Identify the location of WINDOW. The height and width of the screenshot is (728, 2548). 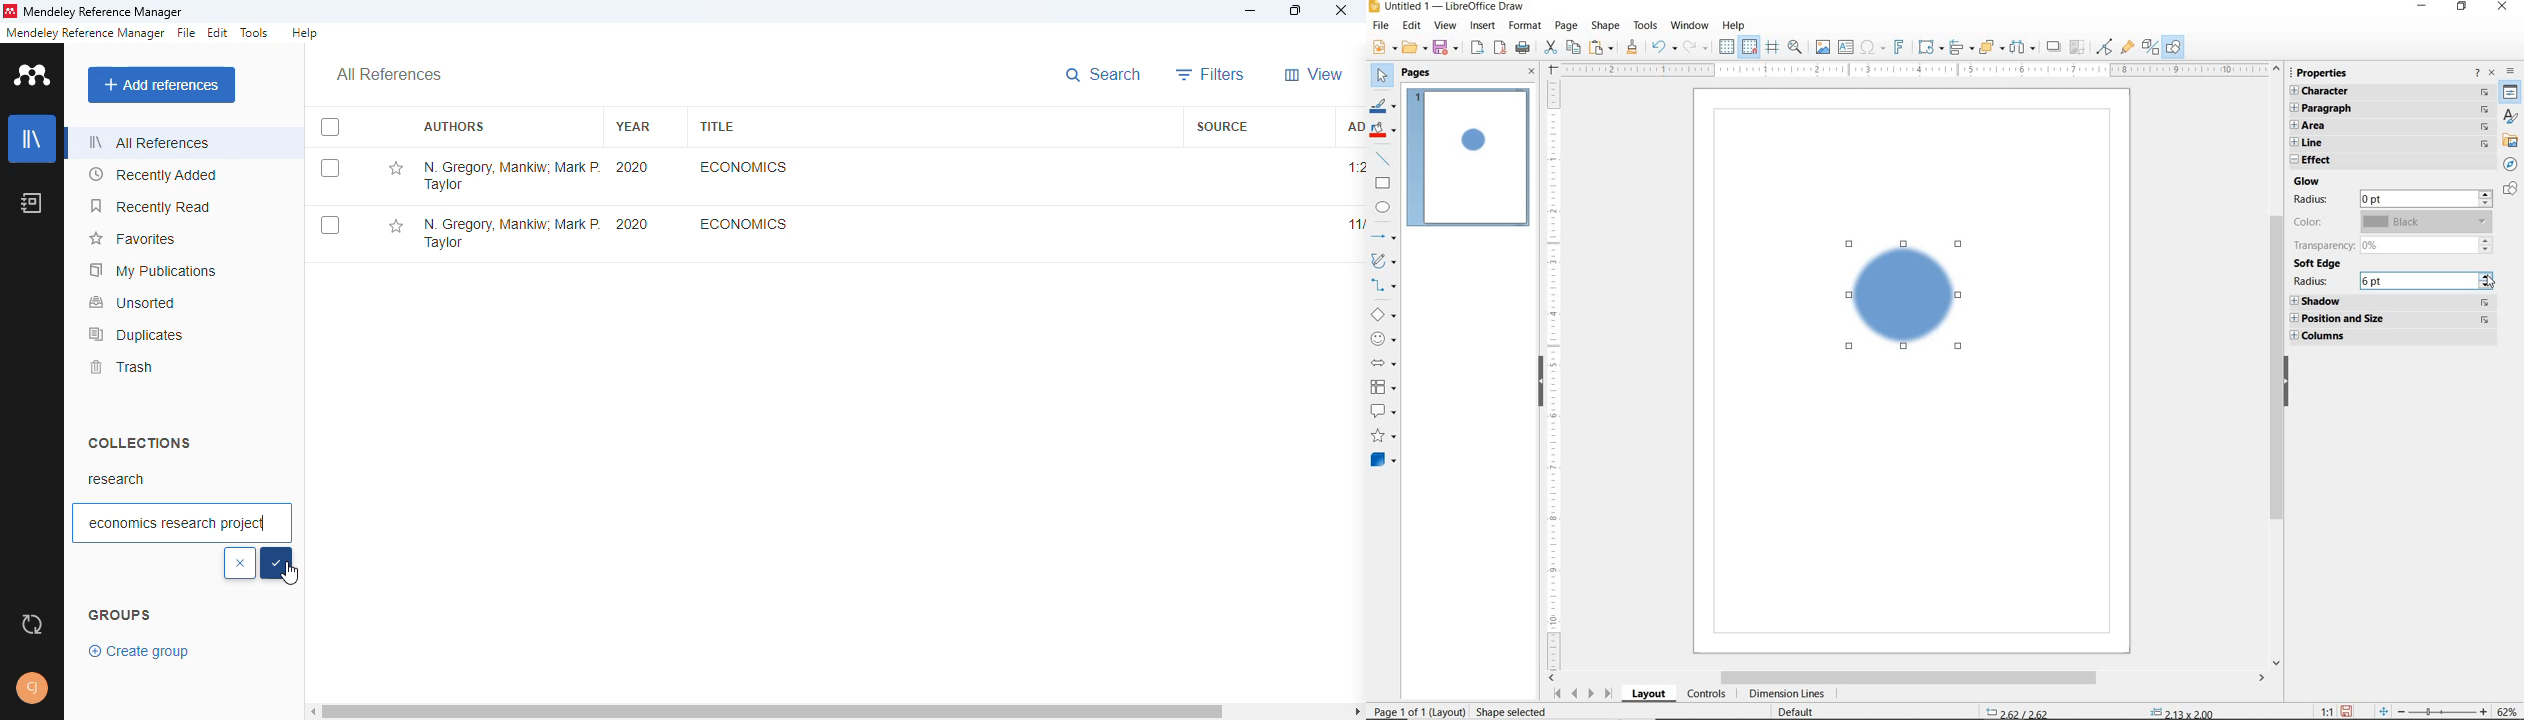
(1690, 26).